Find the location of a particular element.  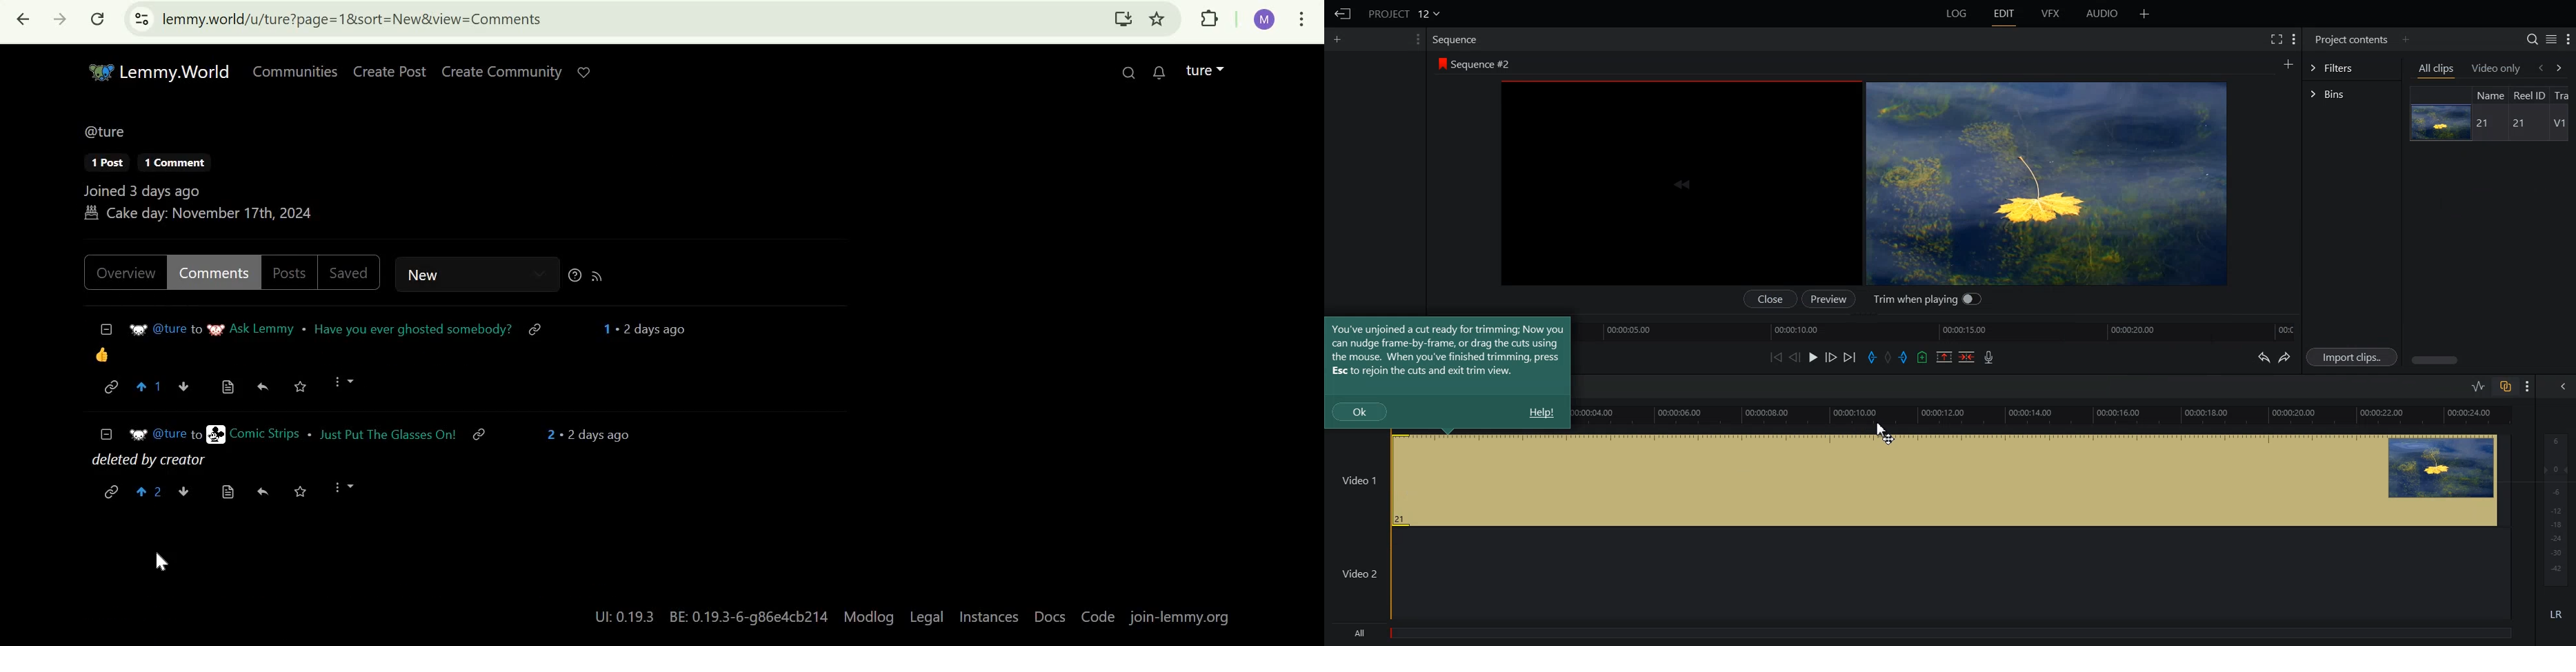

Show Setting Menu is located at coordinates (2294, 40).